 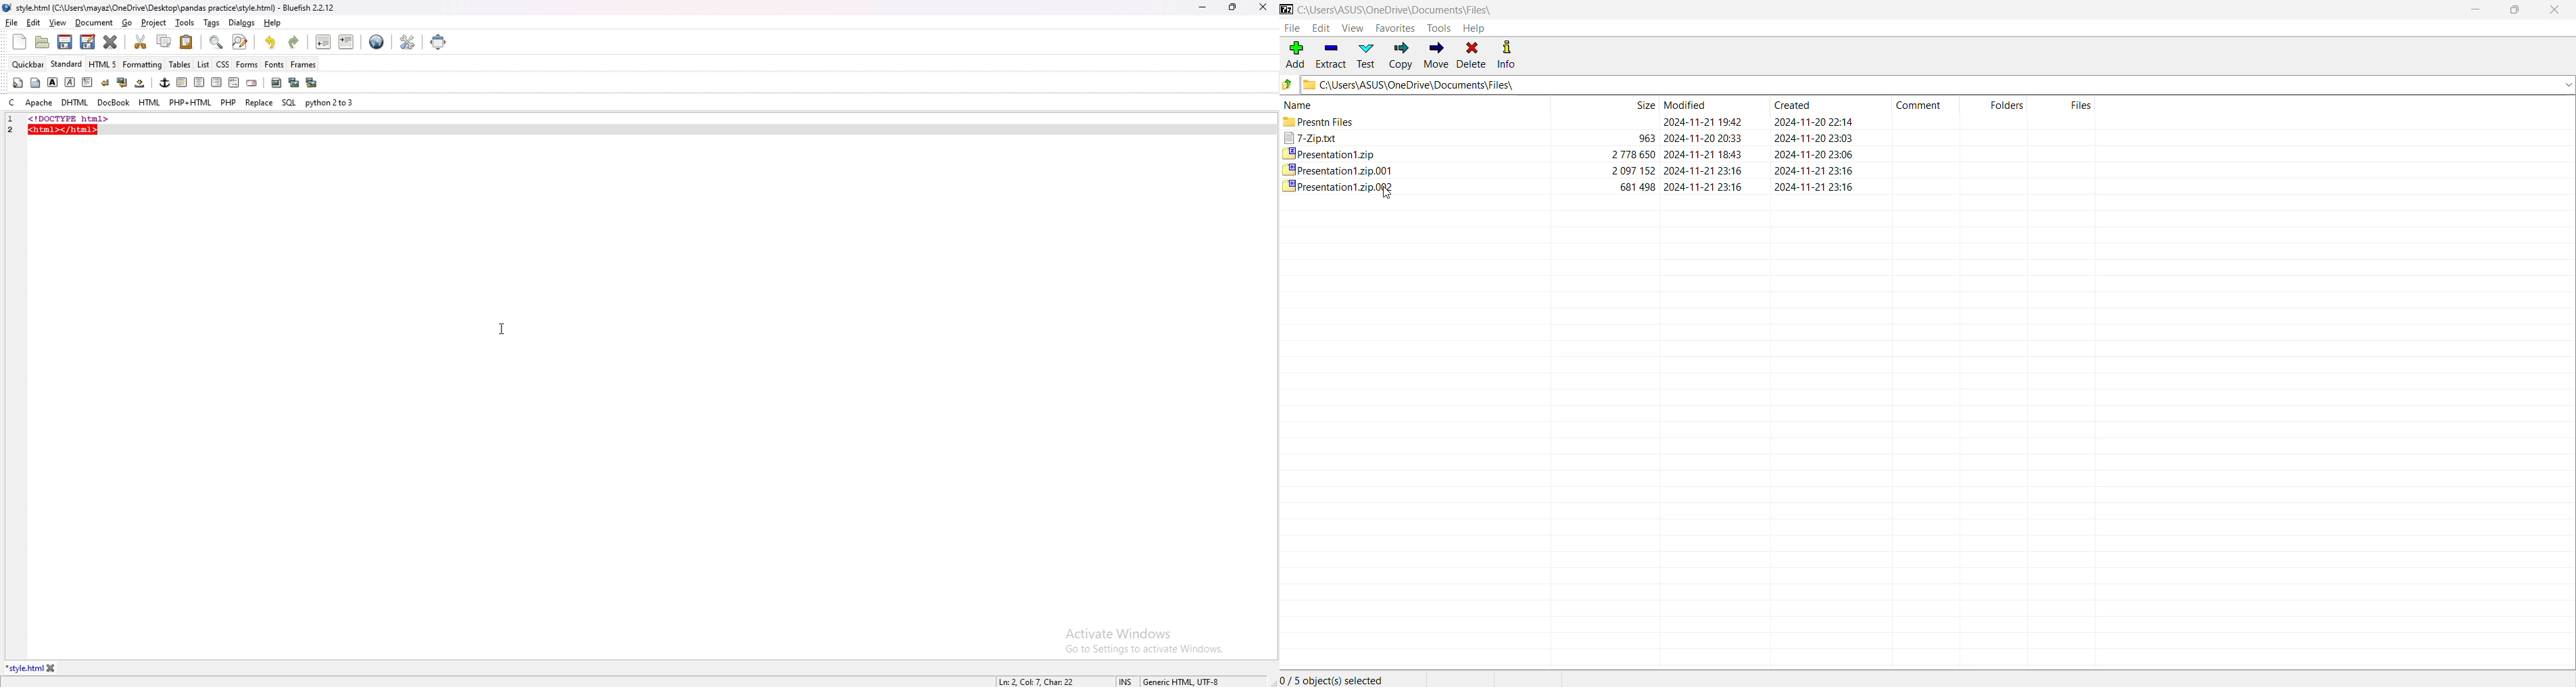 What do you see at coordinates (1311, 139) in the screenshot?
I see ` 7-Zip.txt` at bounding box center [1311, 139].